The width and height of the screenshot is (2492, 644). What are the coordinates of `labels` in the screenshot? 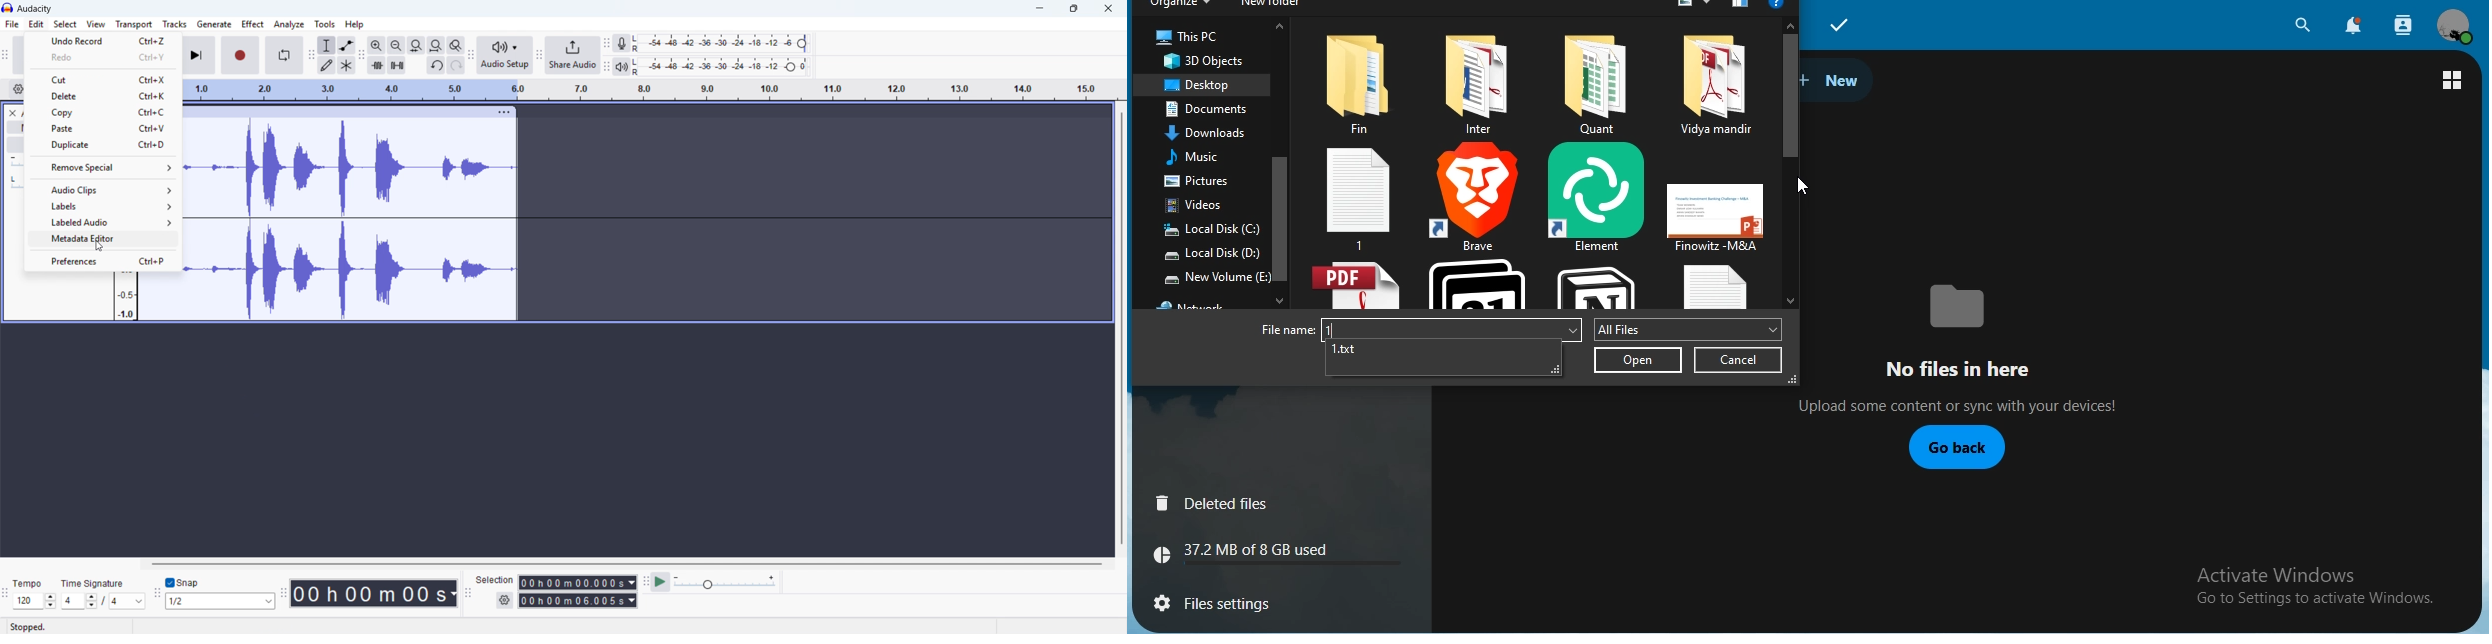 It's located at (101, 205).